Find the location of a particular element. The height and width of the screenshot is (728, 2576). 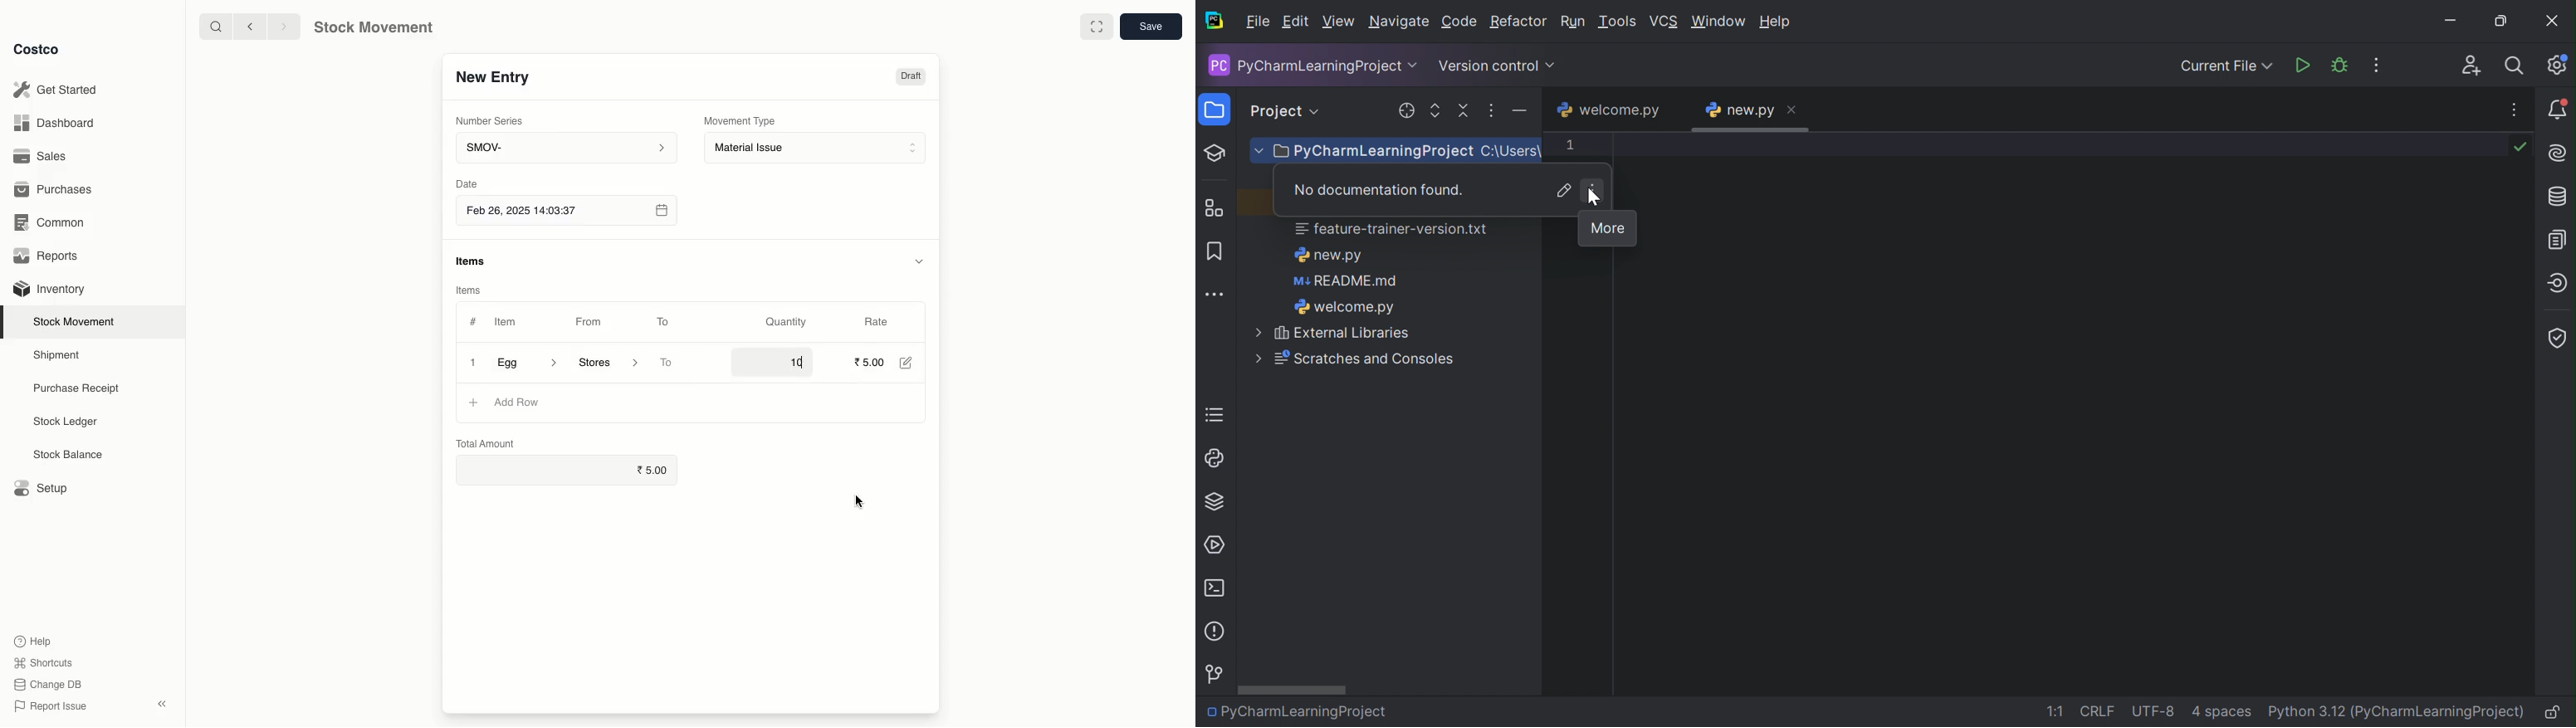

Run is located at coordinates (1574, 22).